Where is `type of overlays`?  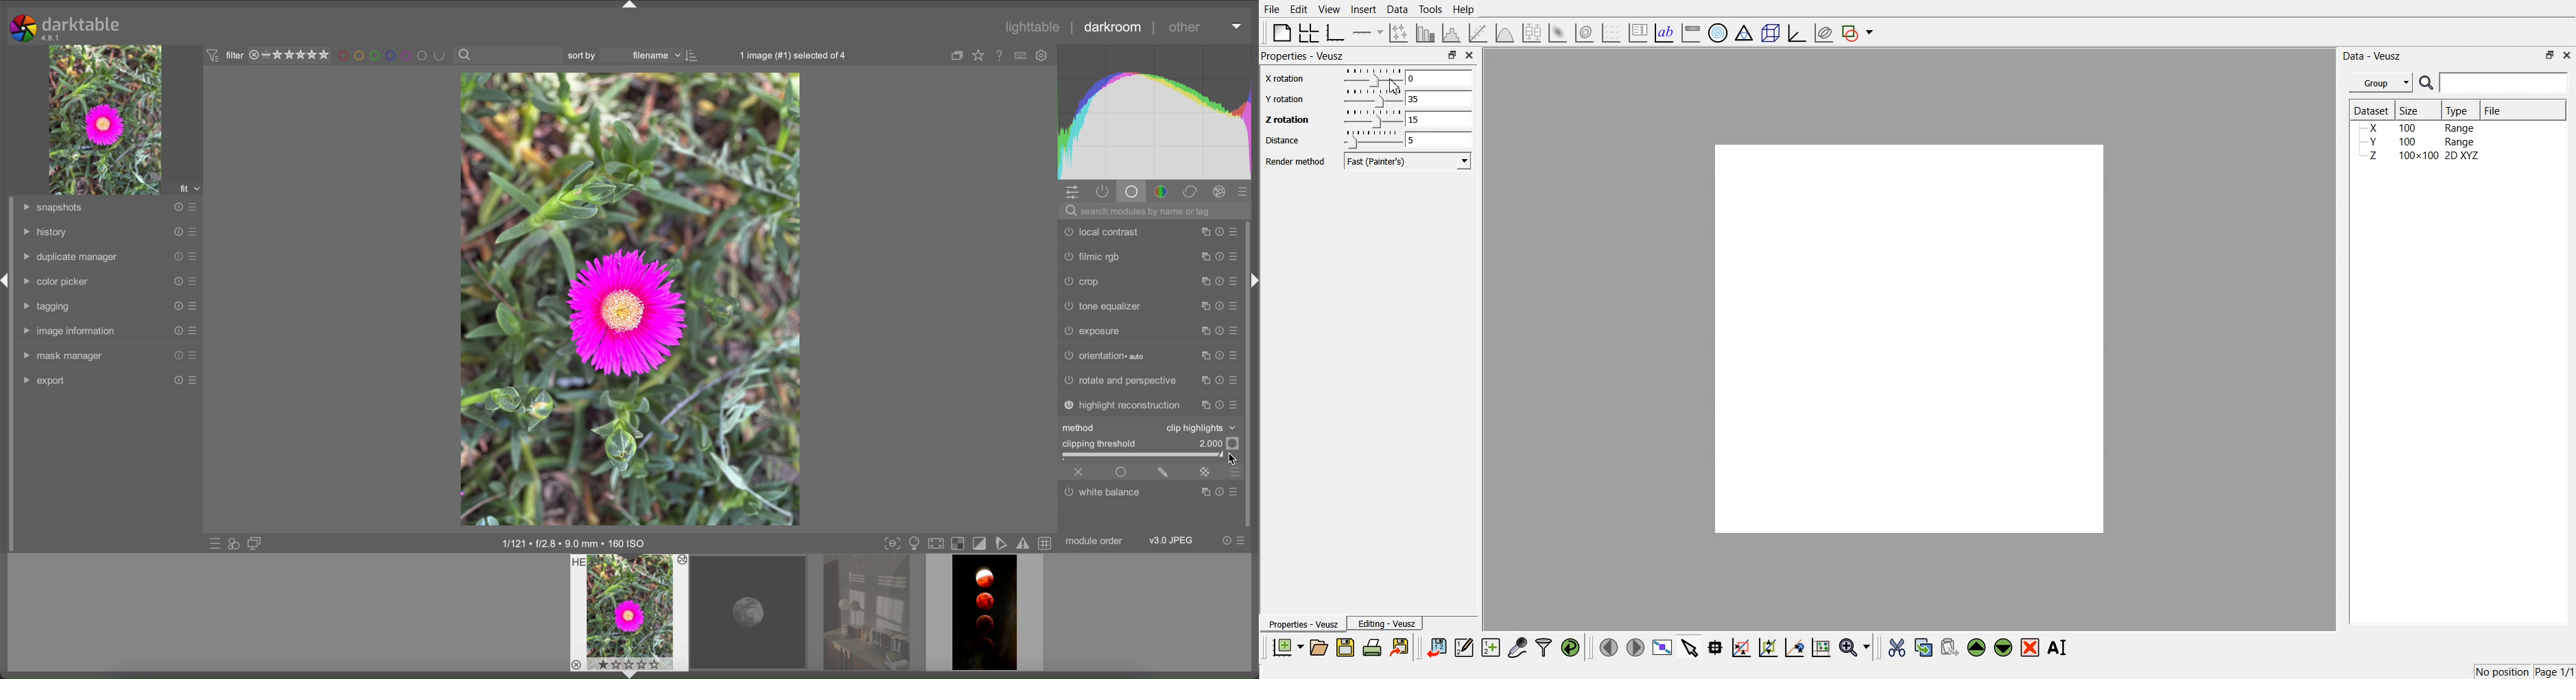
type of overlays is located at coordinates (1022, 56).